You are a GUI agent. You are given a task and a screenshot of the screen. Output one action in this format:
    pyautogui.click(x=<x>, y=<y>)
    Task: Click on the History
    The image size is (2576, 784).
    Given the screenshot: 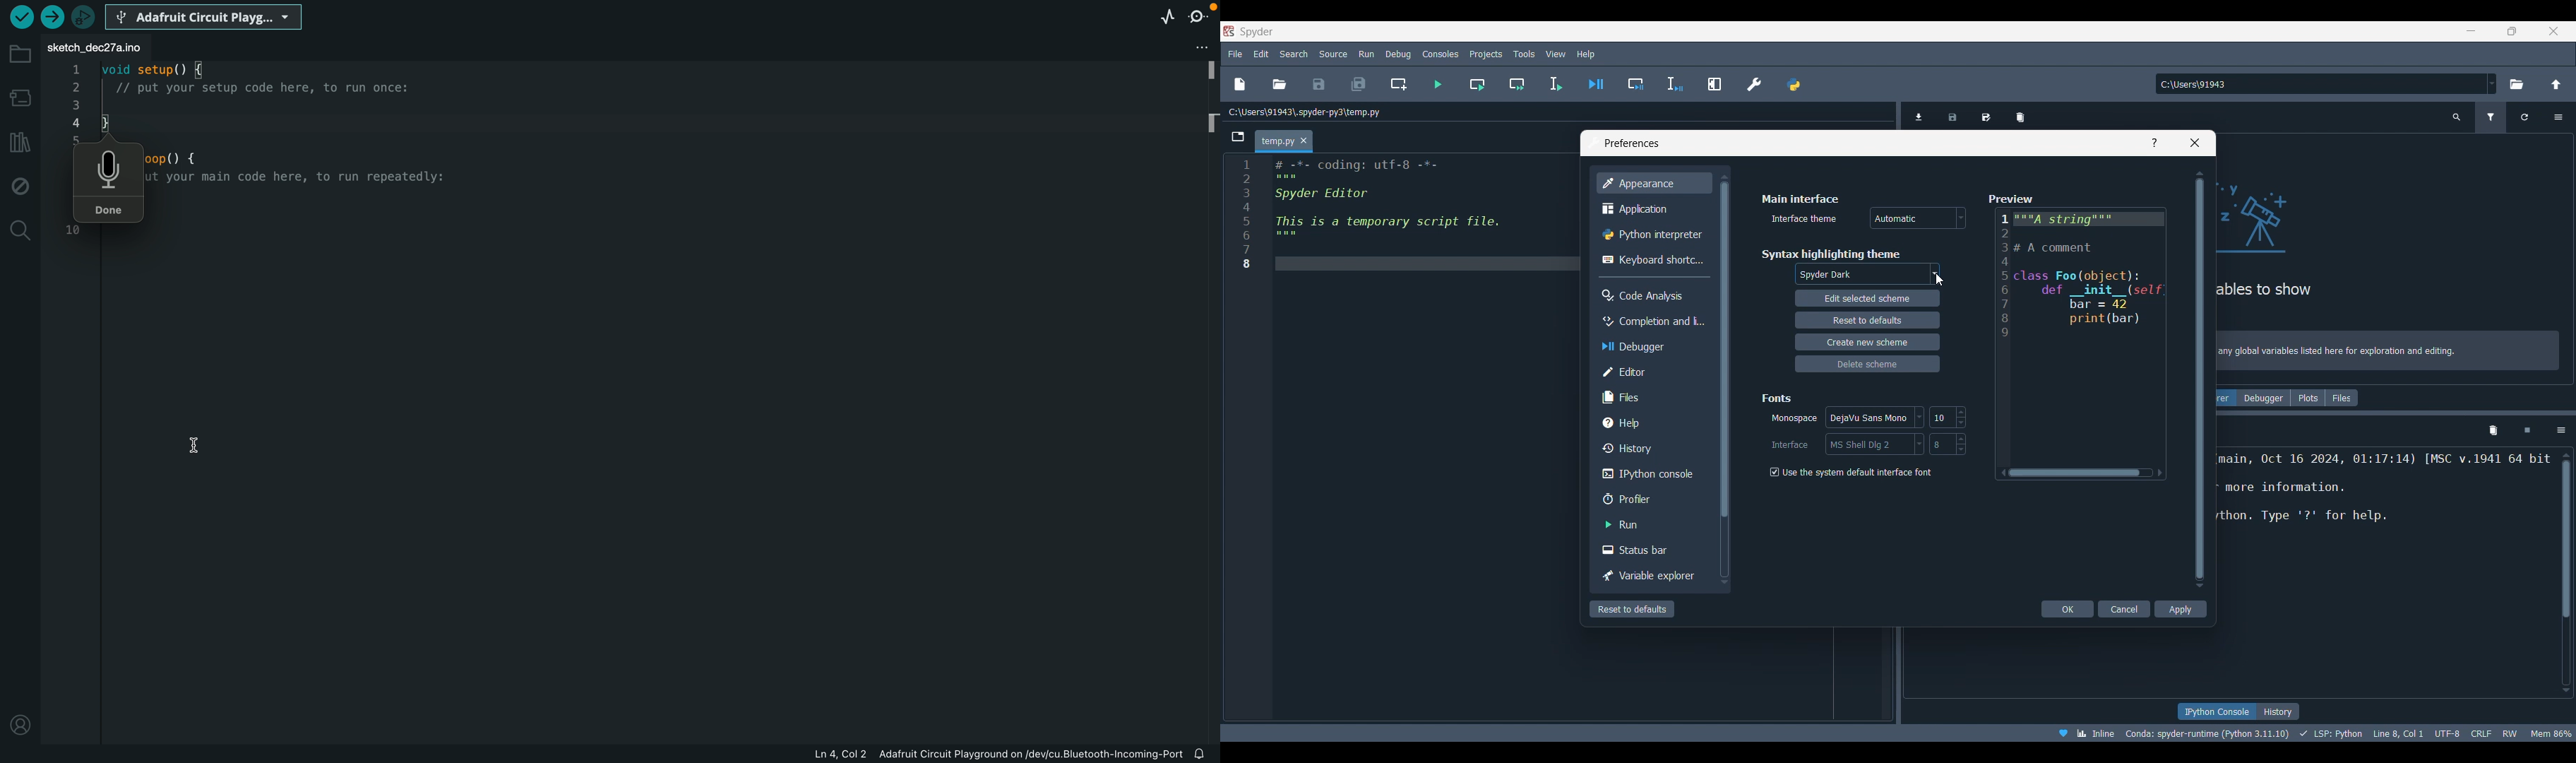 What is the action you would take?
    pyautogui.click(x=1651, y=448)
    